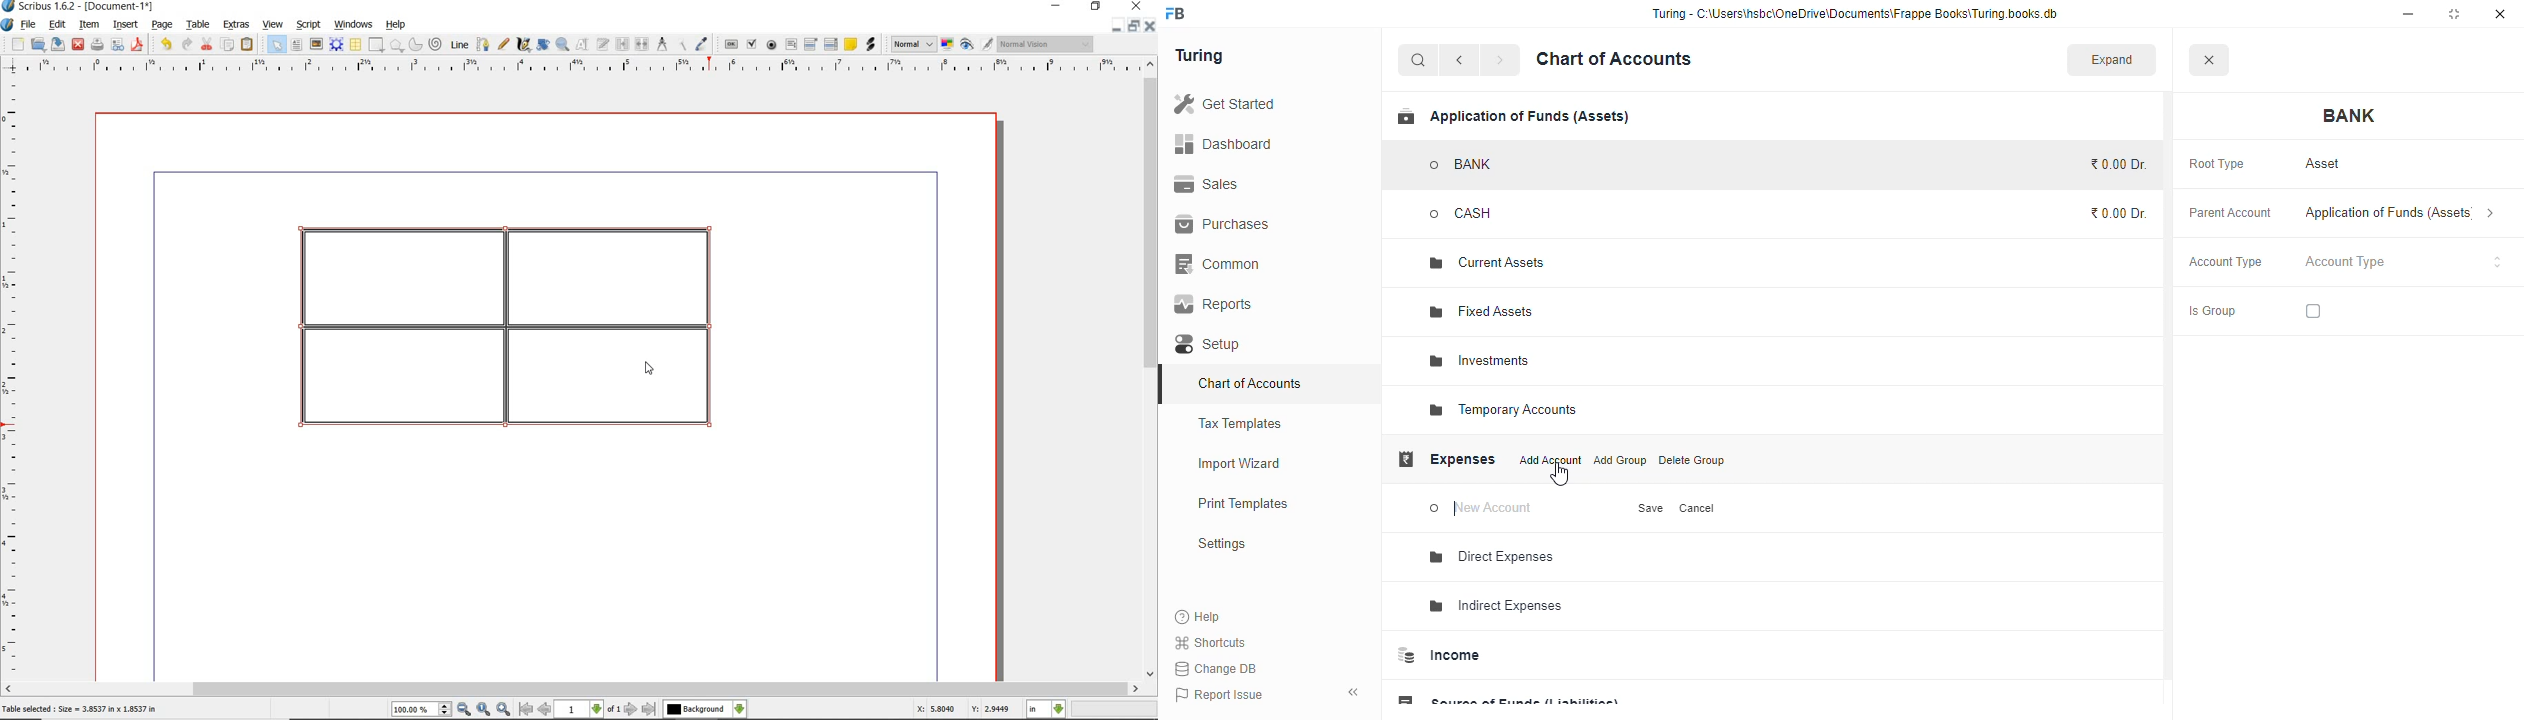 The image size is (2548, 728). What do you see at coordinates (586, 66) in the screenshot?
I see `ruler` at bounding box center [586, 66].